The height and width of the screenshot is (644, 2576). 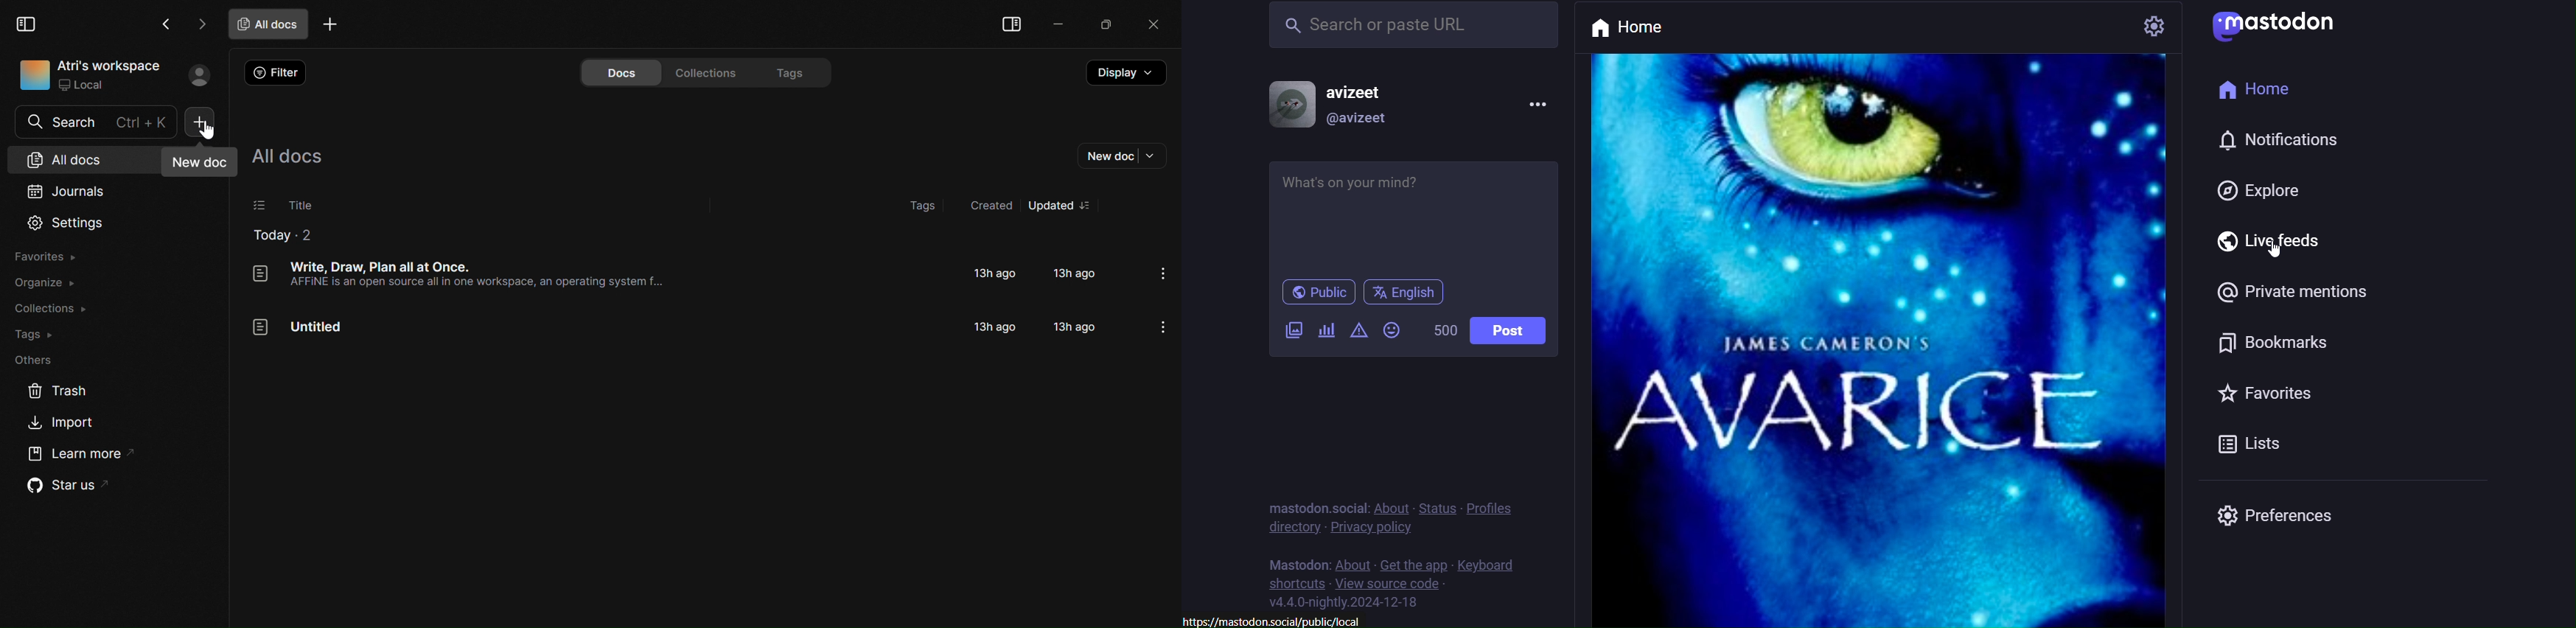 What do you see at coordinates (2251, 443) in the screenshot?
I see `Lists` at bounding box center [2251, 443].